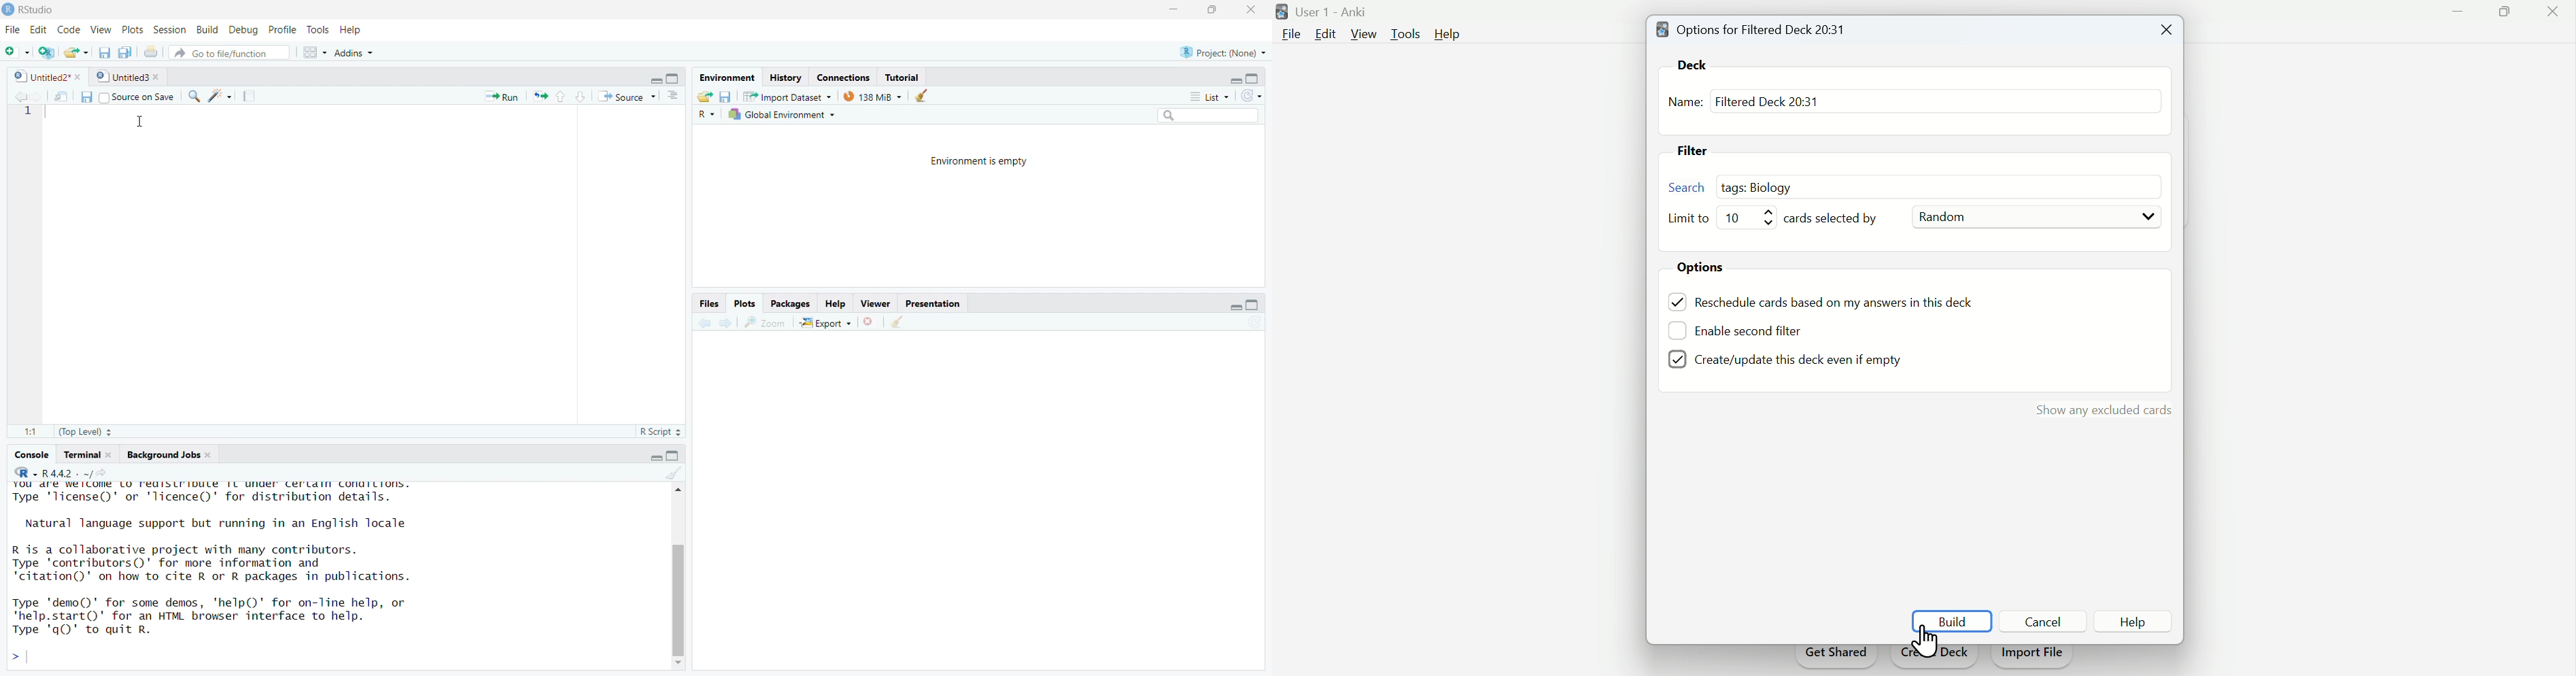 This screenshot has width=2576, height=700. I want to click on Plots, so click(133, 30).